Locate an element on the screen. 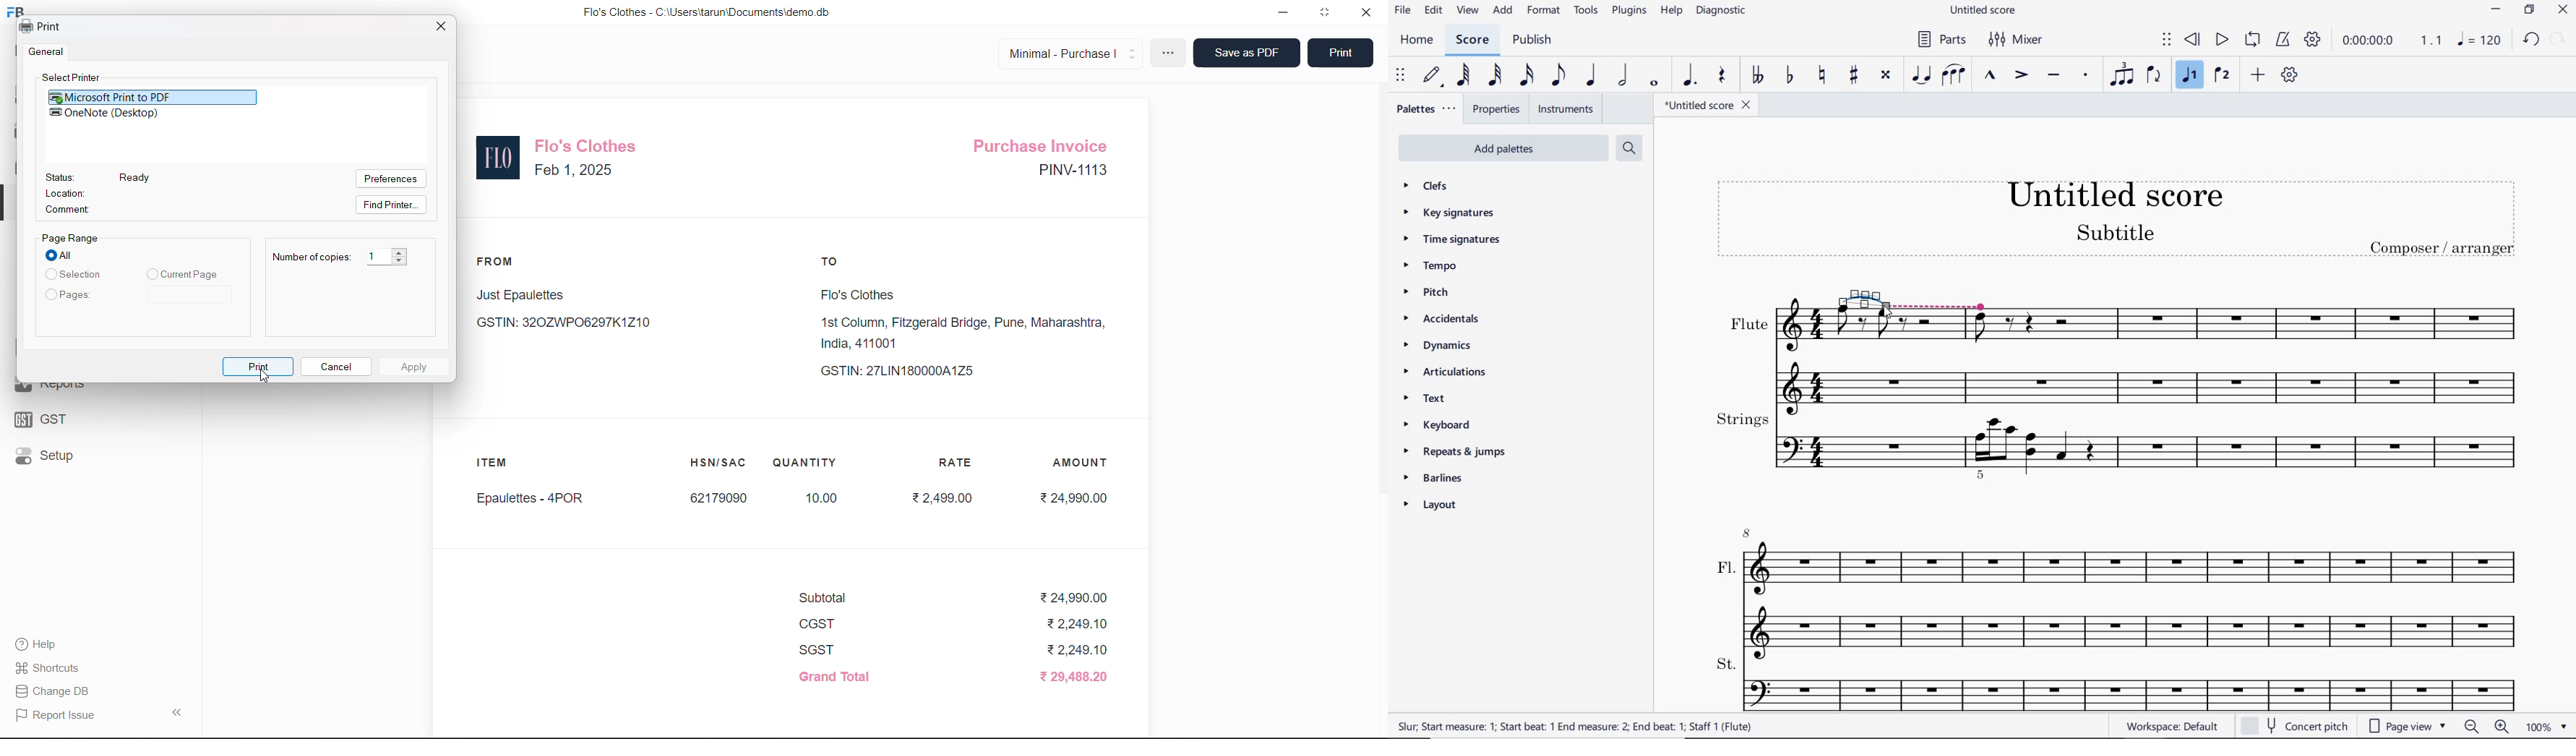 Image resolution: width=2576 pixels, height=756 pixels. TOGGLE DOUBLE-SHARP is located at coordinates (1887, 76).